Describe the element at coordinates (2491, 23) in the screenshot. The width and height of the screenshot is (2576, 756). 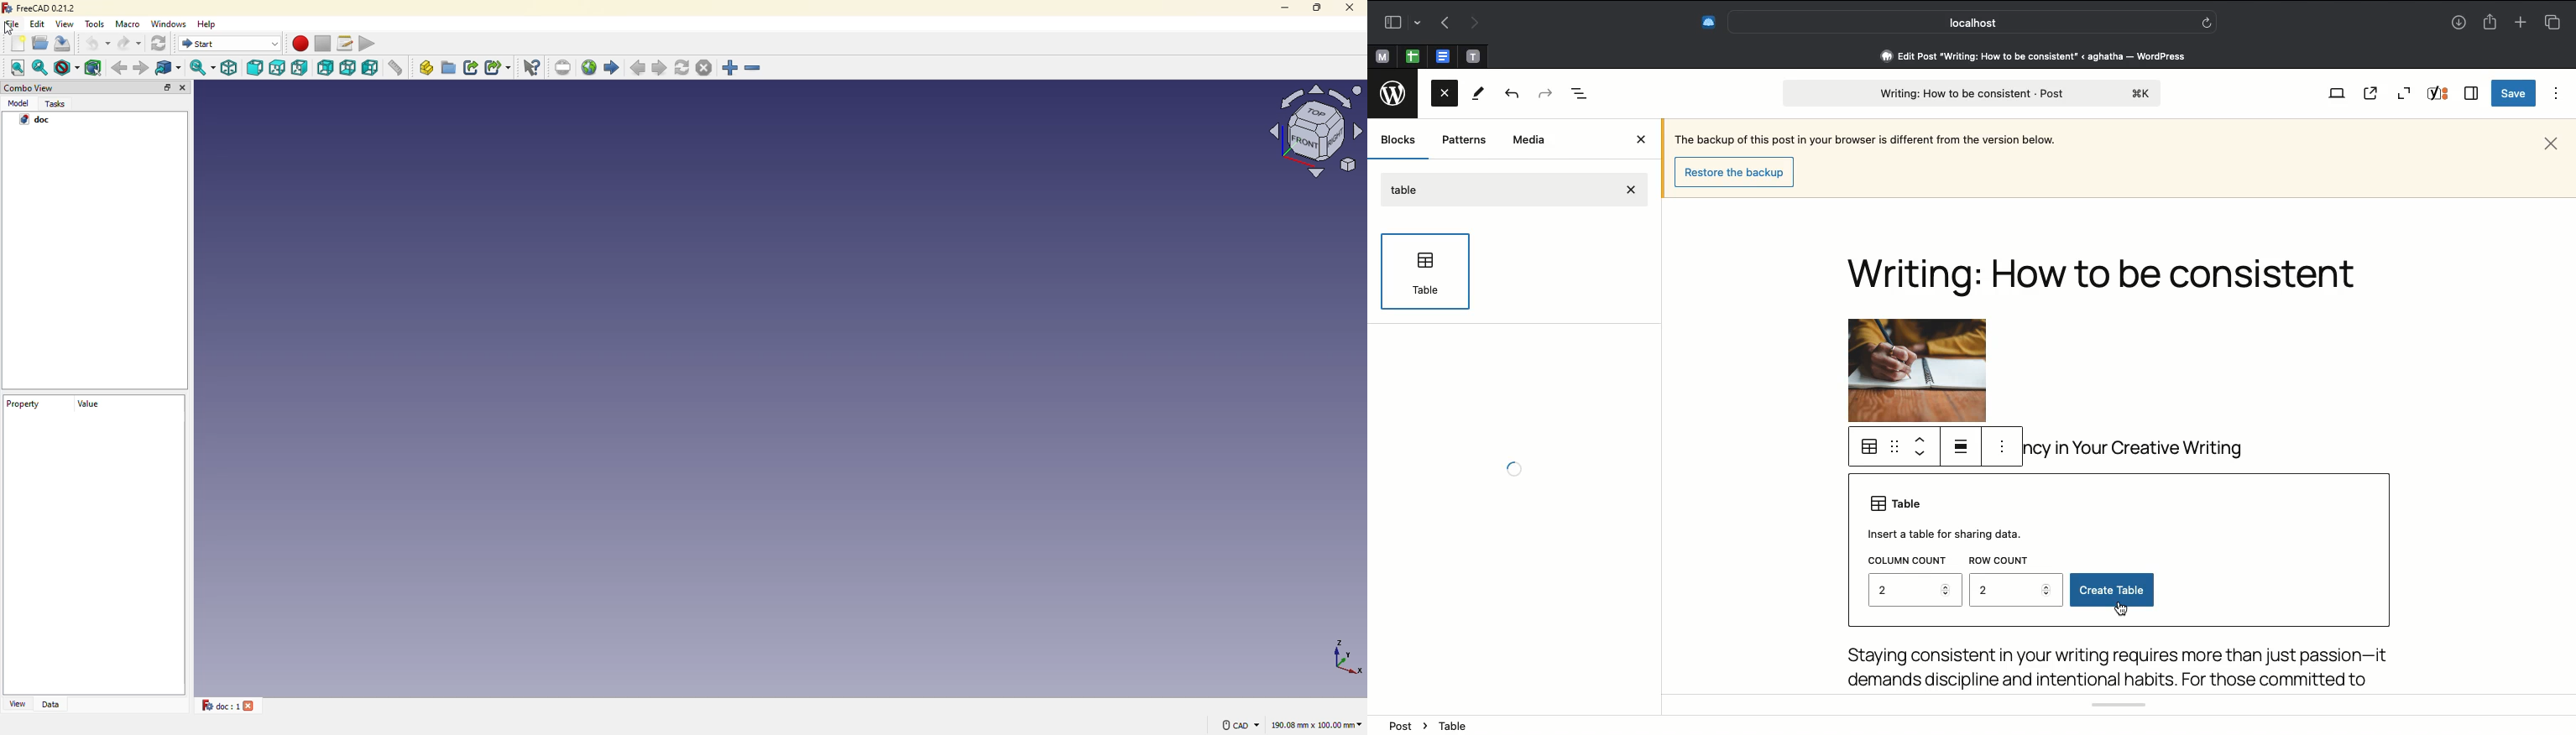
I see `Share` at that location.